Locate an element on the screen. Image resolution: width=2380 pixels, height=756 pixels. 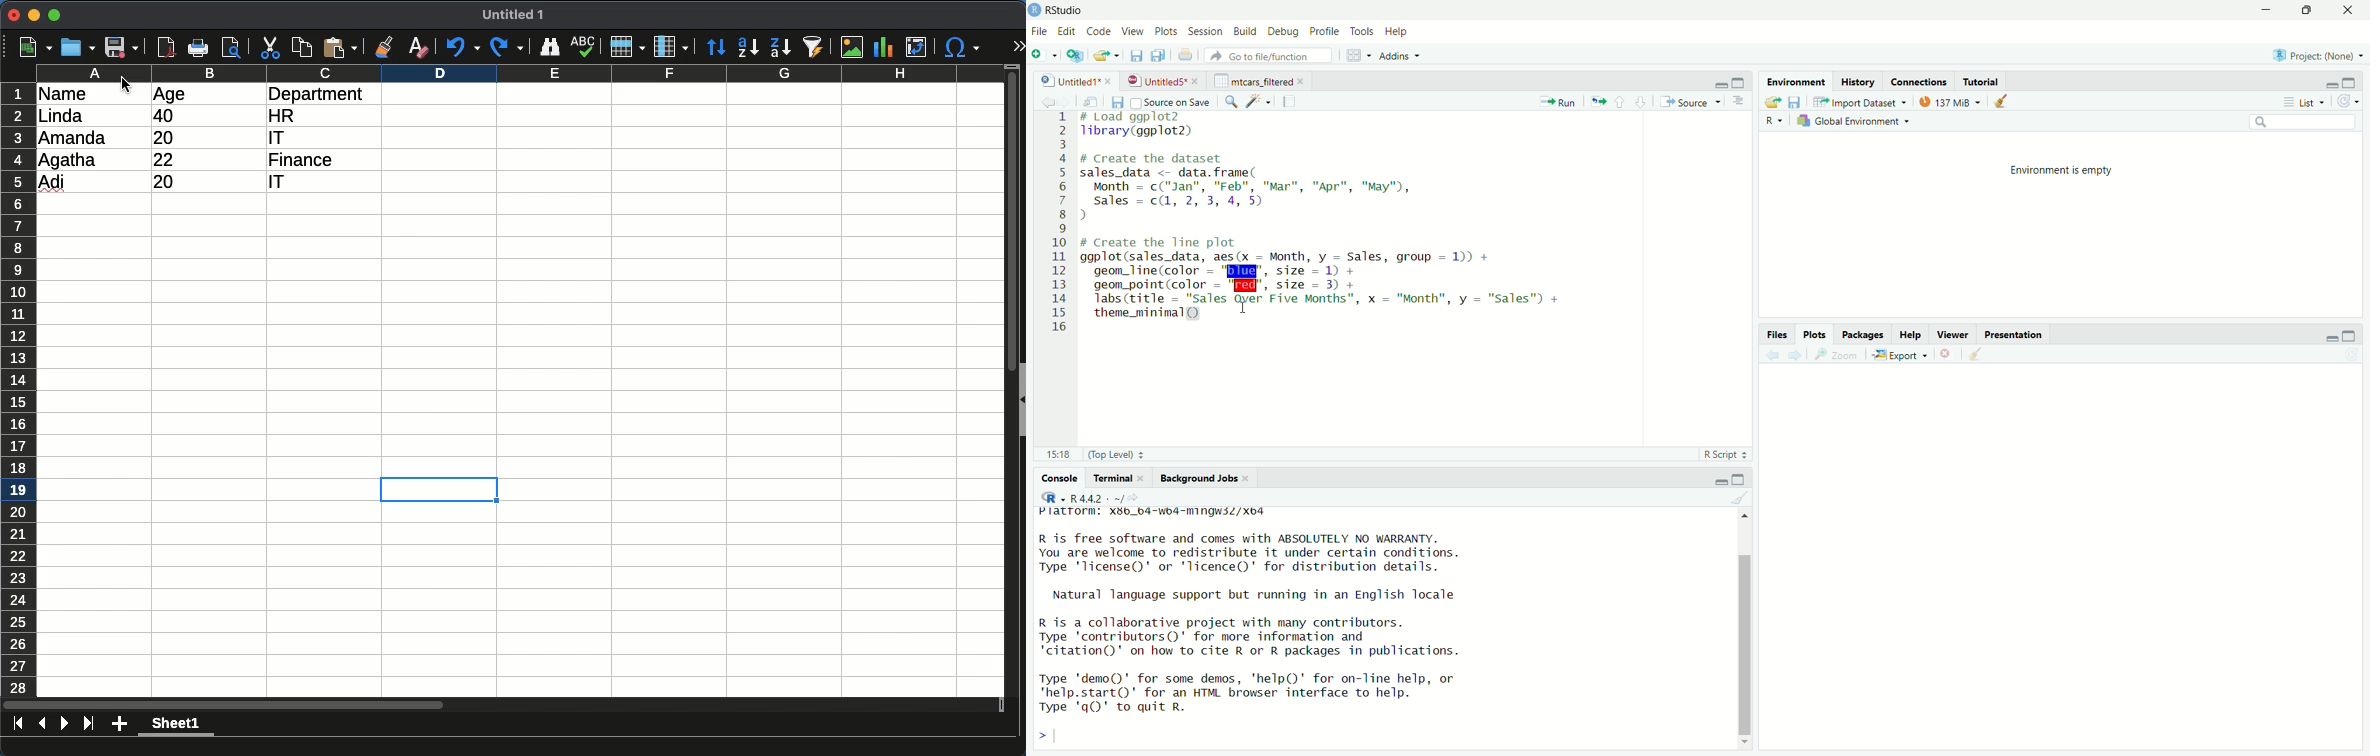
last page is located at coordinates (88, 725).